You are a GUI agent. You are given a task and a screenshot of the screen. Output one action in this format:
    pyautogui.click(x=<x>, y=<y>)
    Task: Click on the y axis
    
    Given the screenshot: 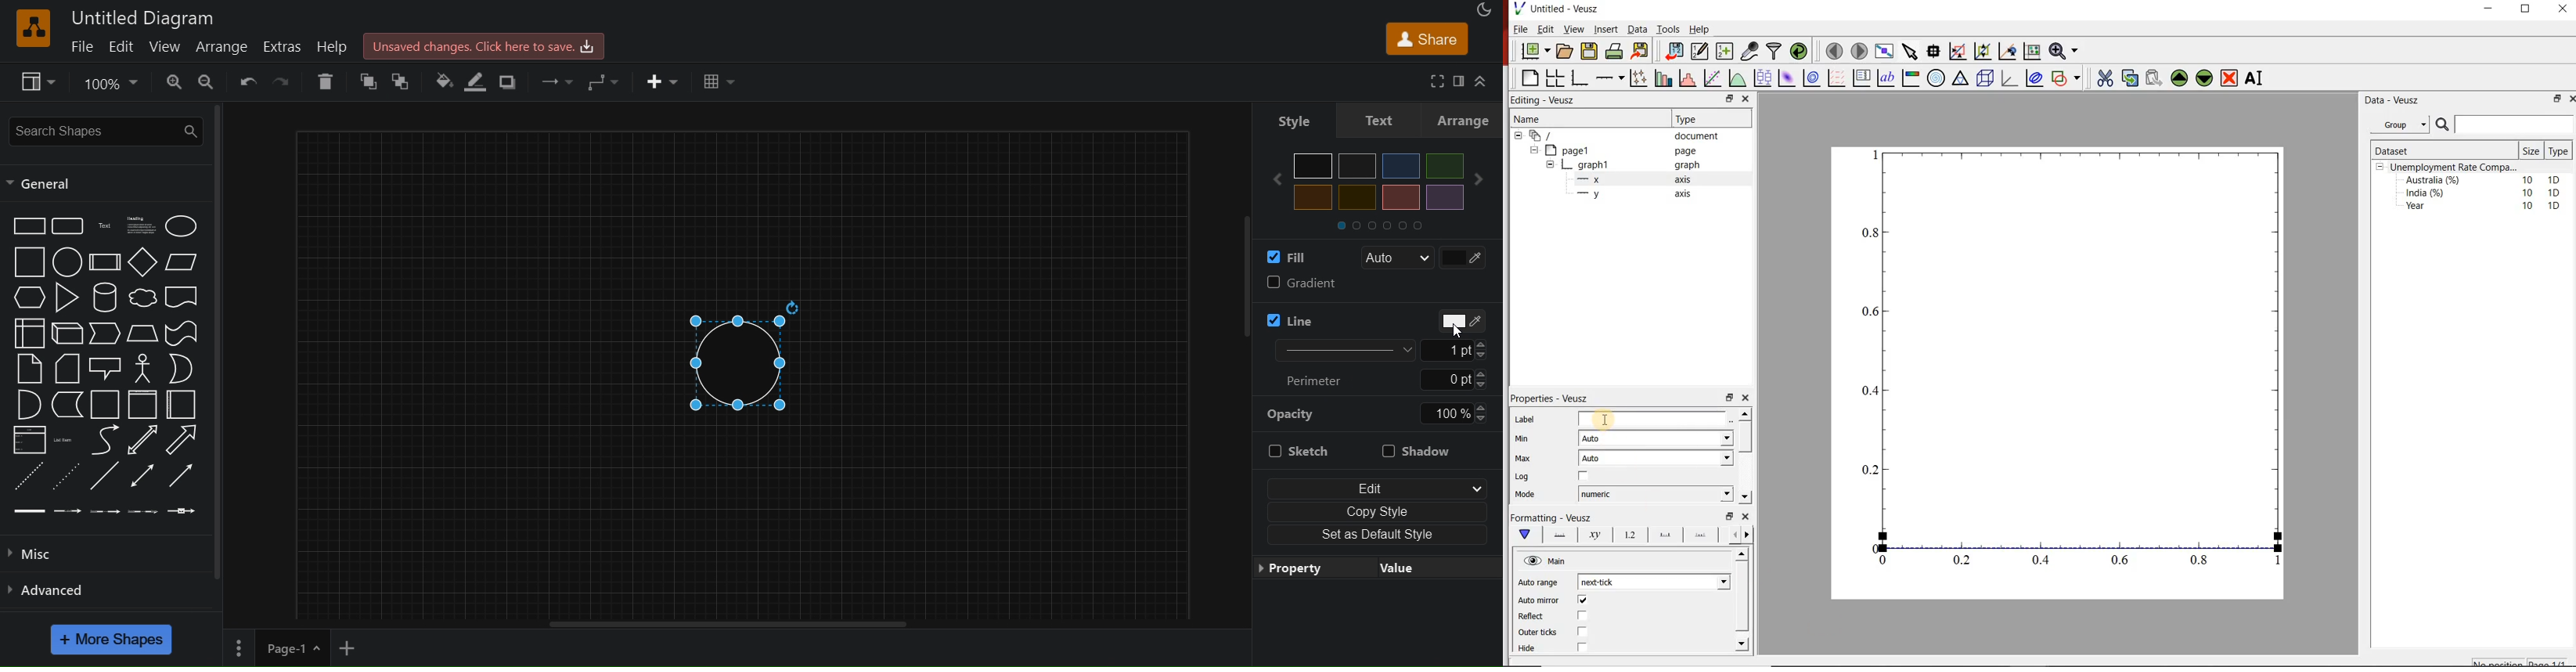 What is the action you would take?
    pyautogui.click(x=1641, y=194)
    